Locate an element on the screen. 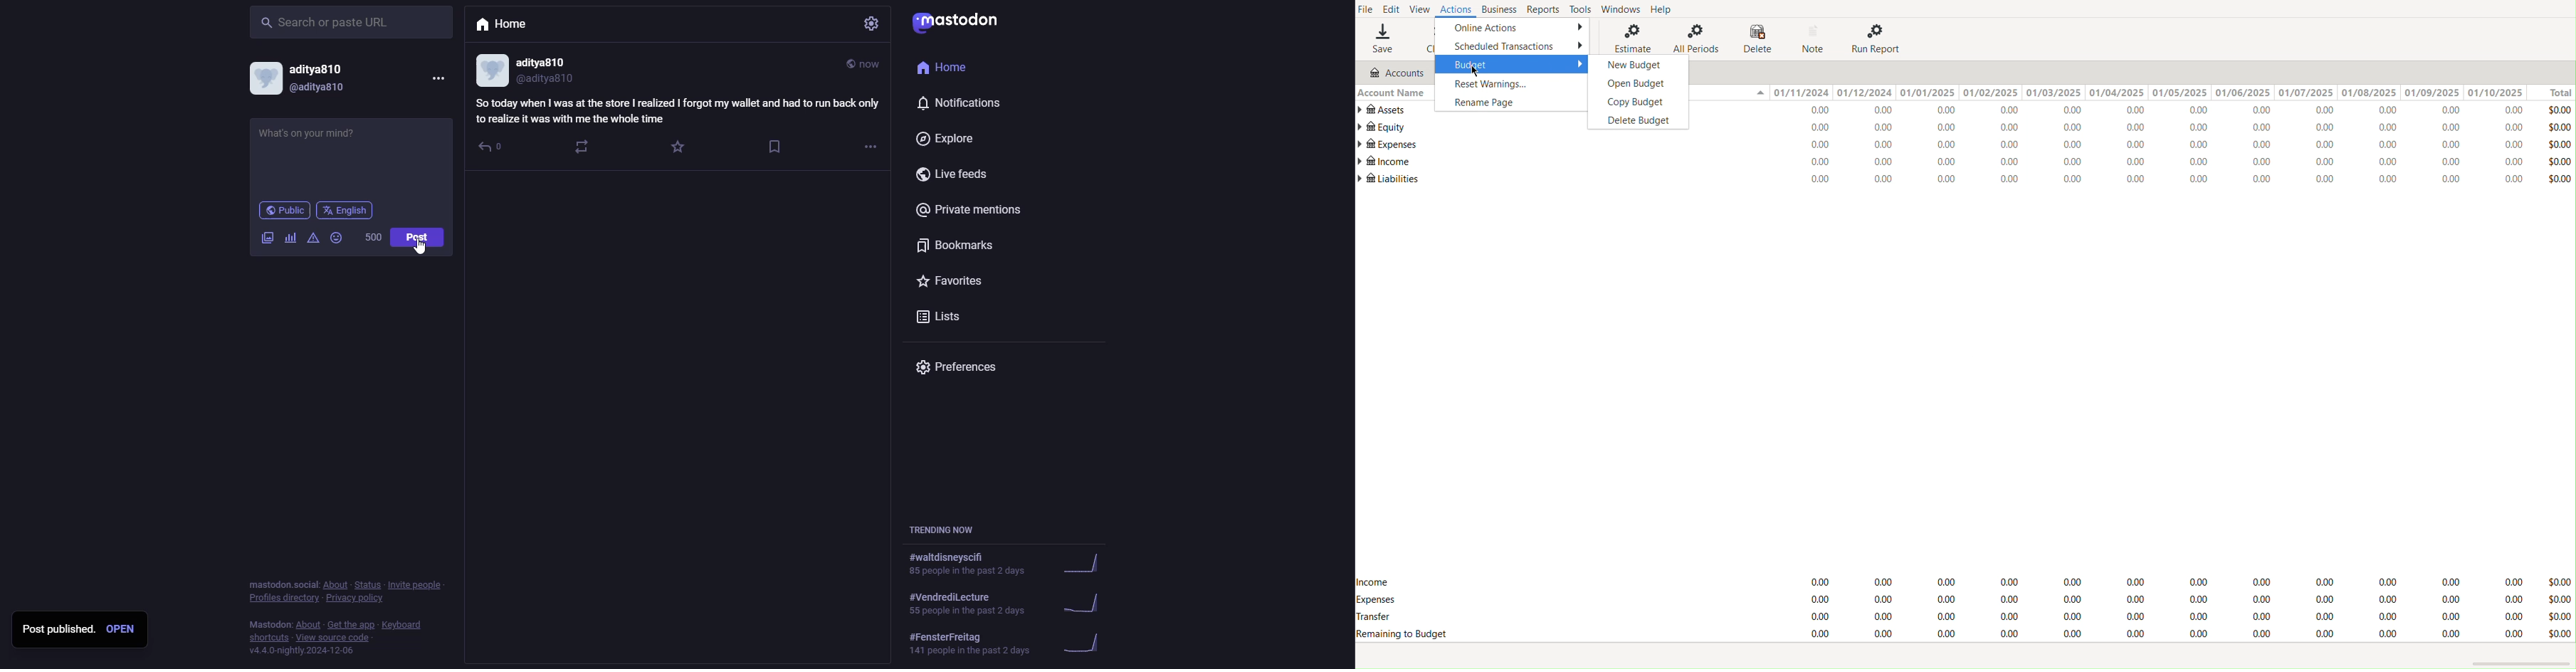 The width and height of the screenshot is (2576, 672). advanced is located at coordinates (315, 238).